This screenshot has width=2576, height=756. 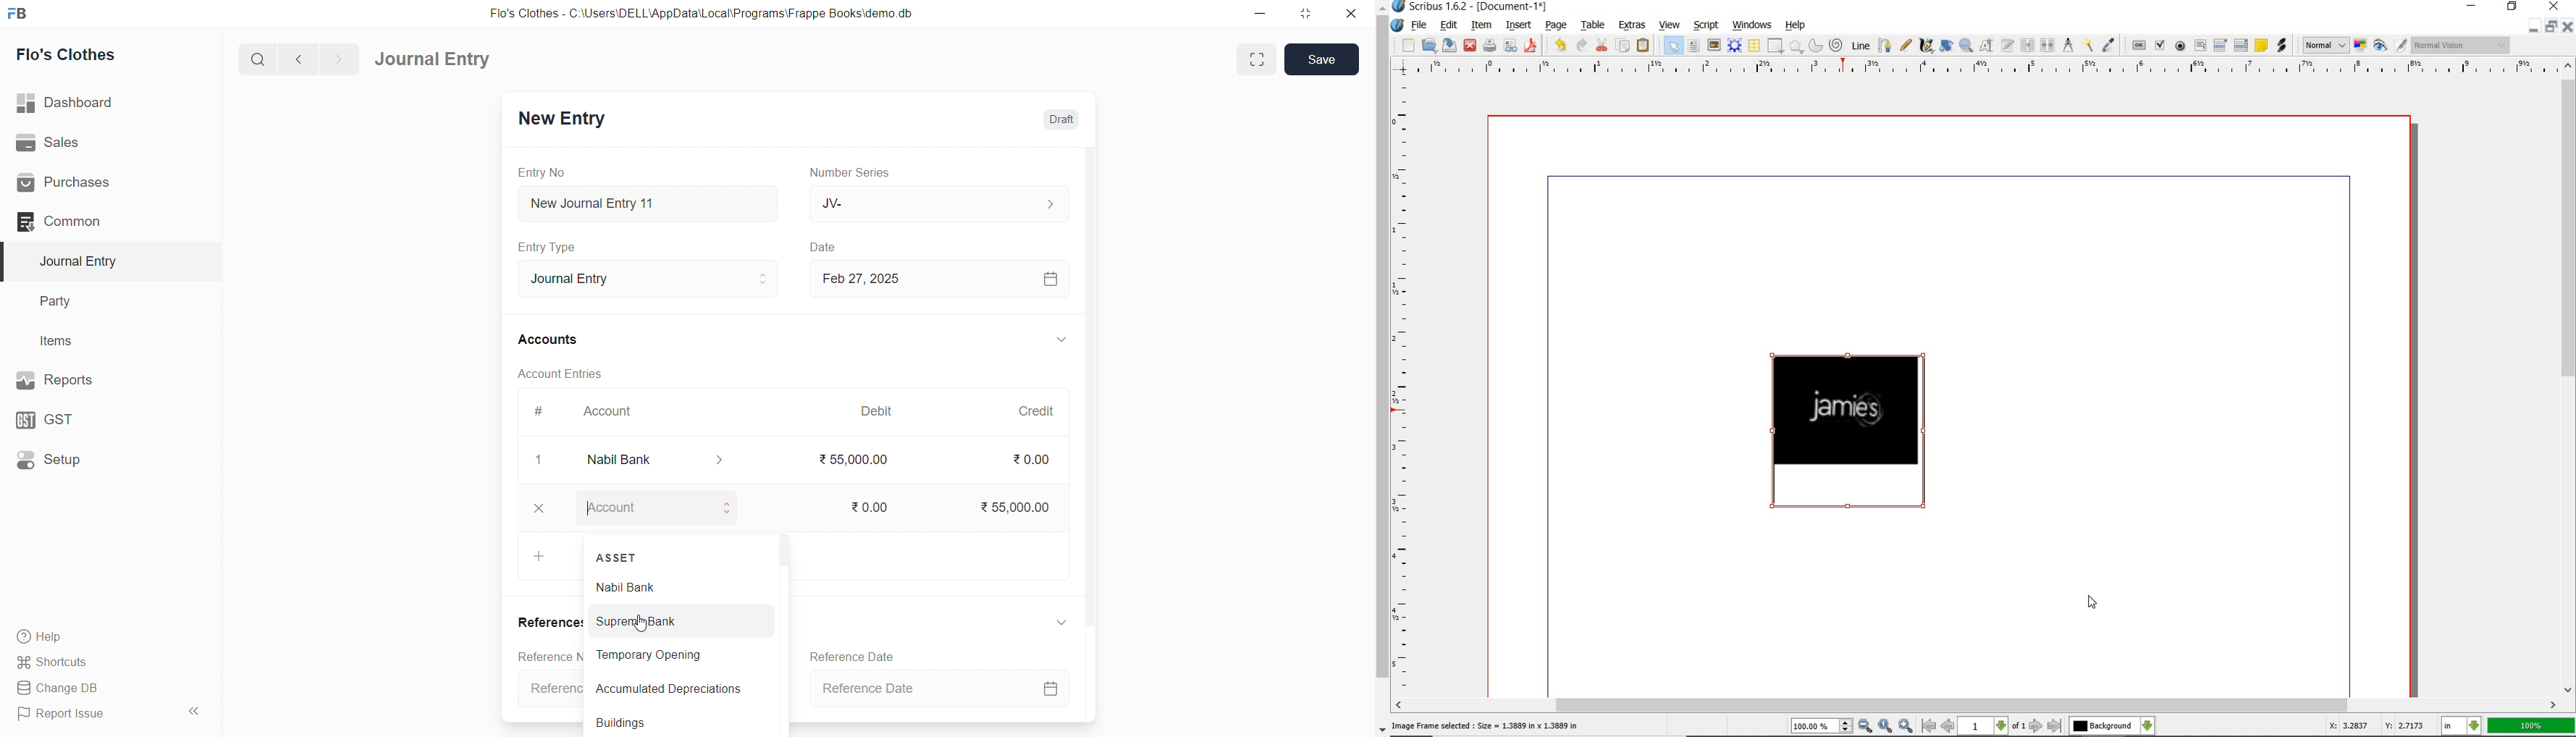 I want to click on vertical scroll bar, so click(x=785, y=631).